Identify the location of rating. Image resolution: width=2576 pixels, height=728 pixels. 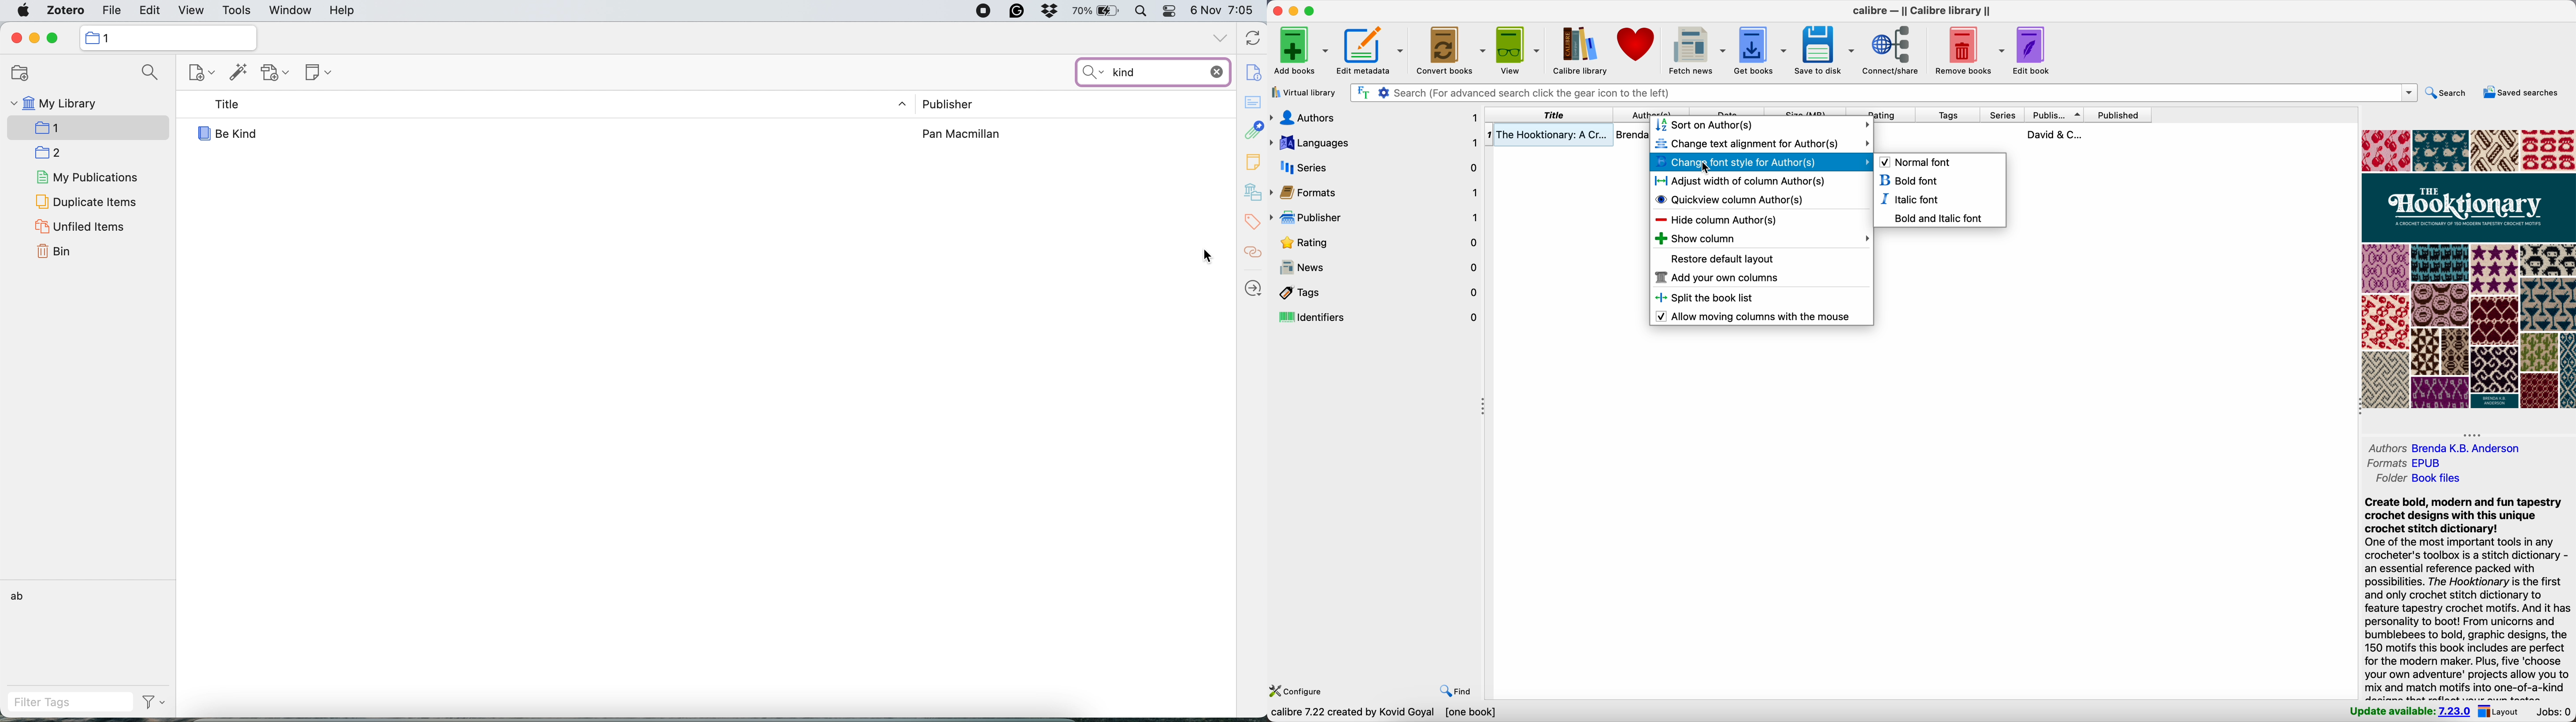
(1881, 111).